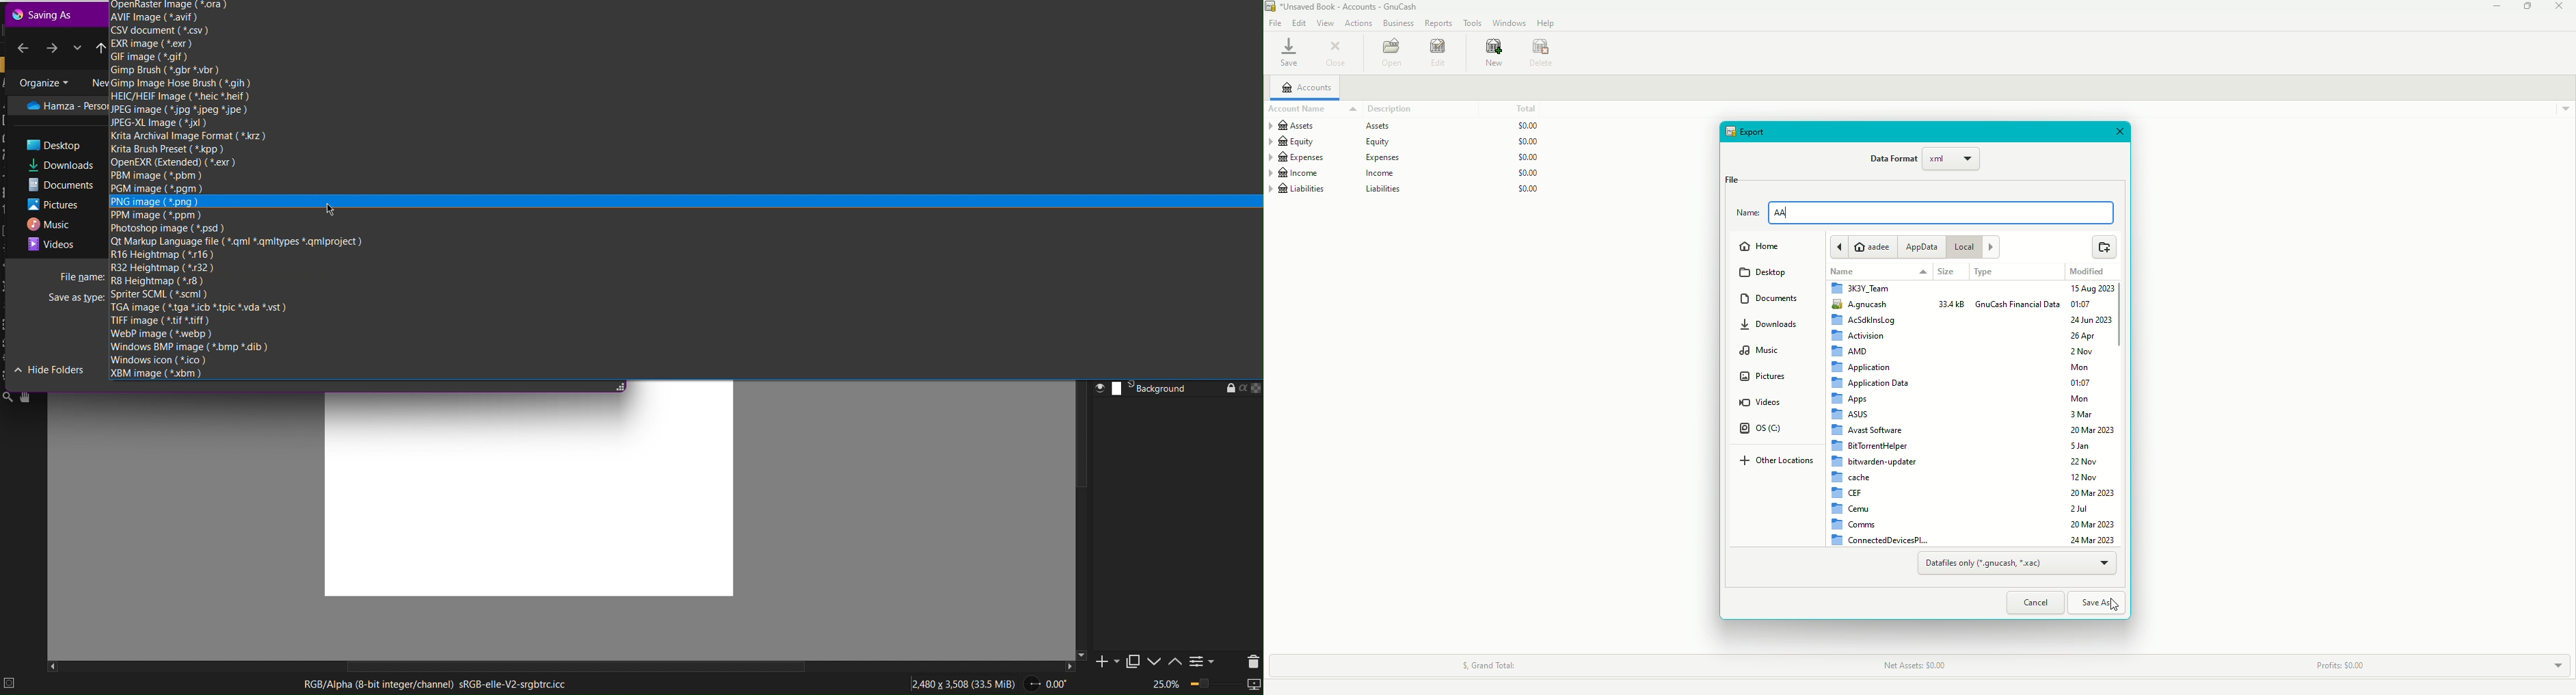 This screenshot has height=700, width=2576. I want to click on Help, so click(1546, 23).